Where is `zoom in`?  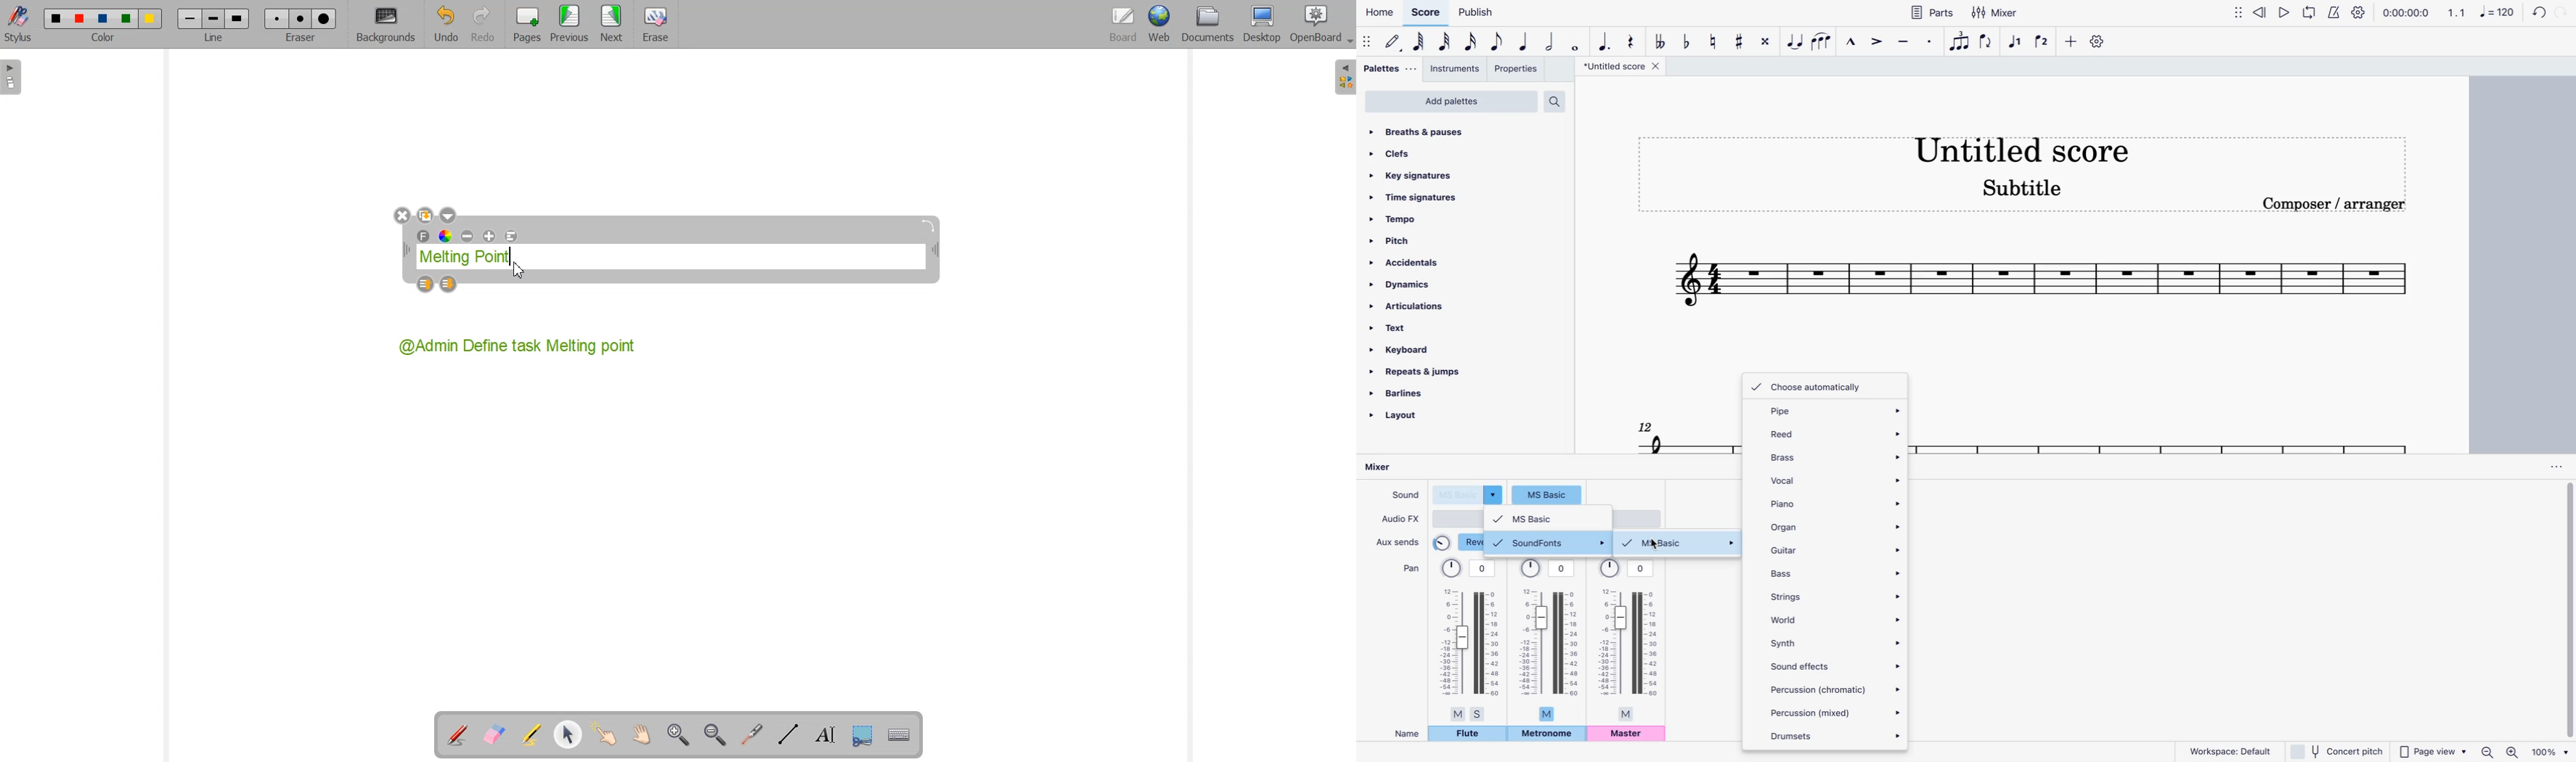
zoom in is located at coordinates (2514, 750).